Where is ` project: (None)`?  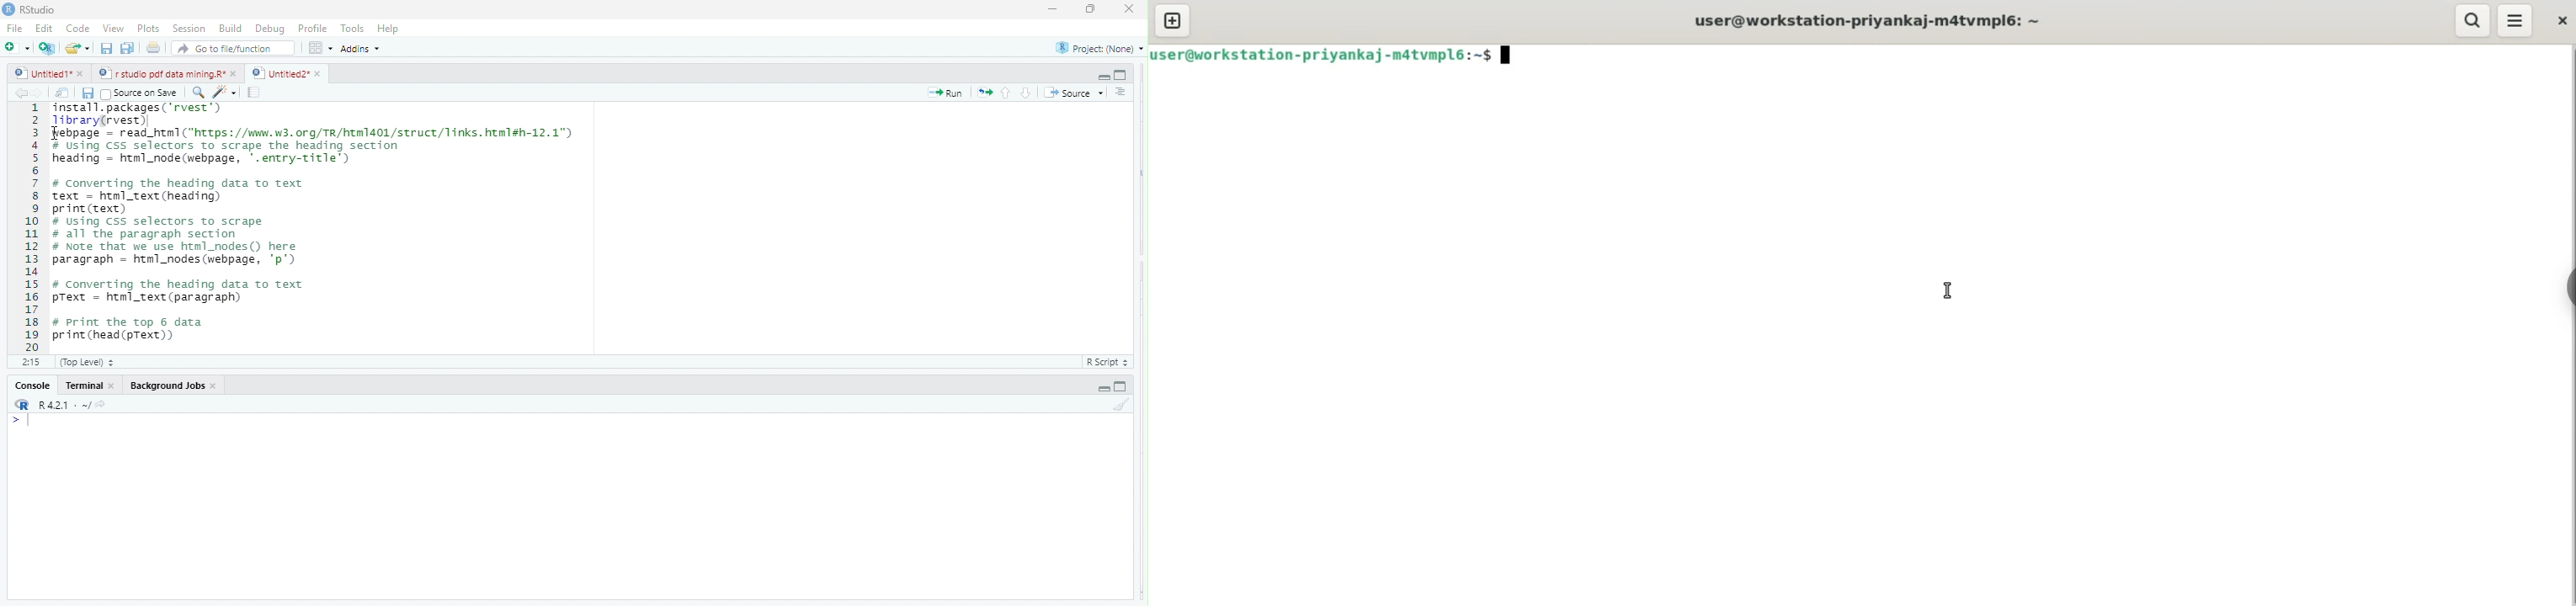
 project: (None) is located at coordinates (1100, 50).